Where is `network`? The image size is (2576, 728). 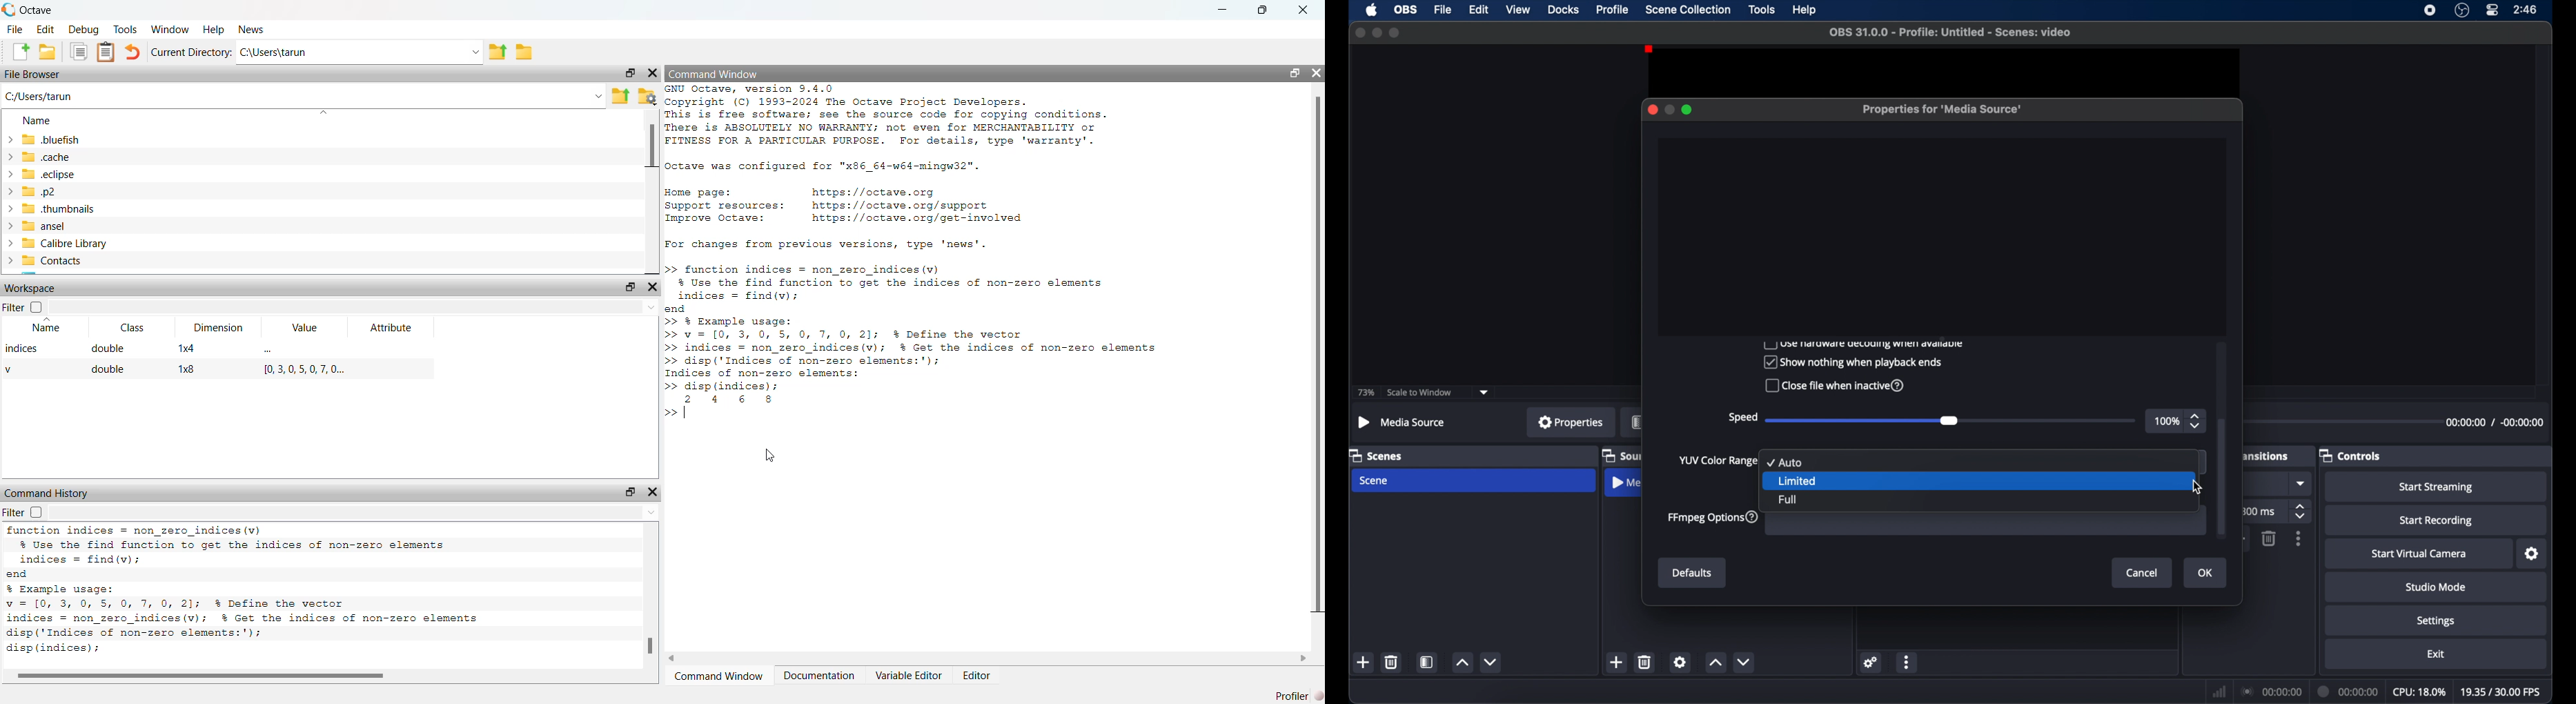 network is located at coordinates (2219, 692).